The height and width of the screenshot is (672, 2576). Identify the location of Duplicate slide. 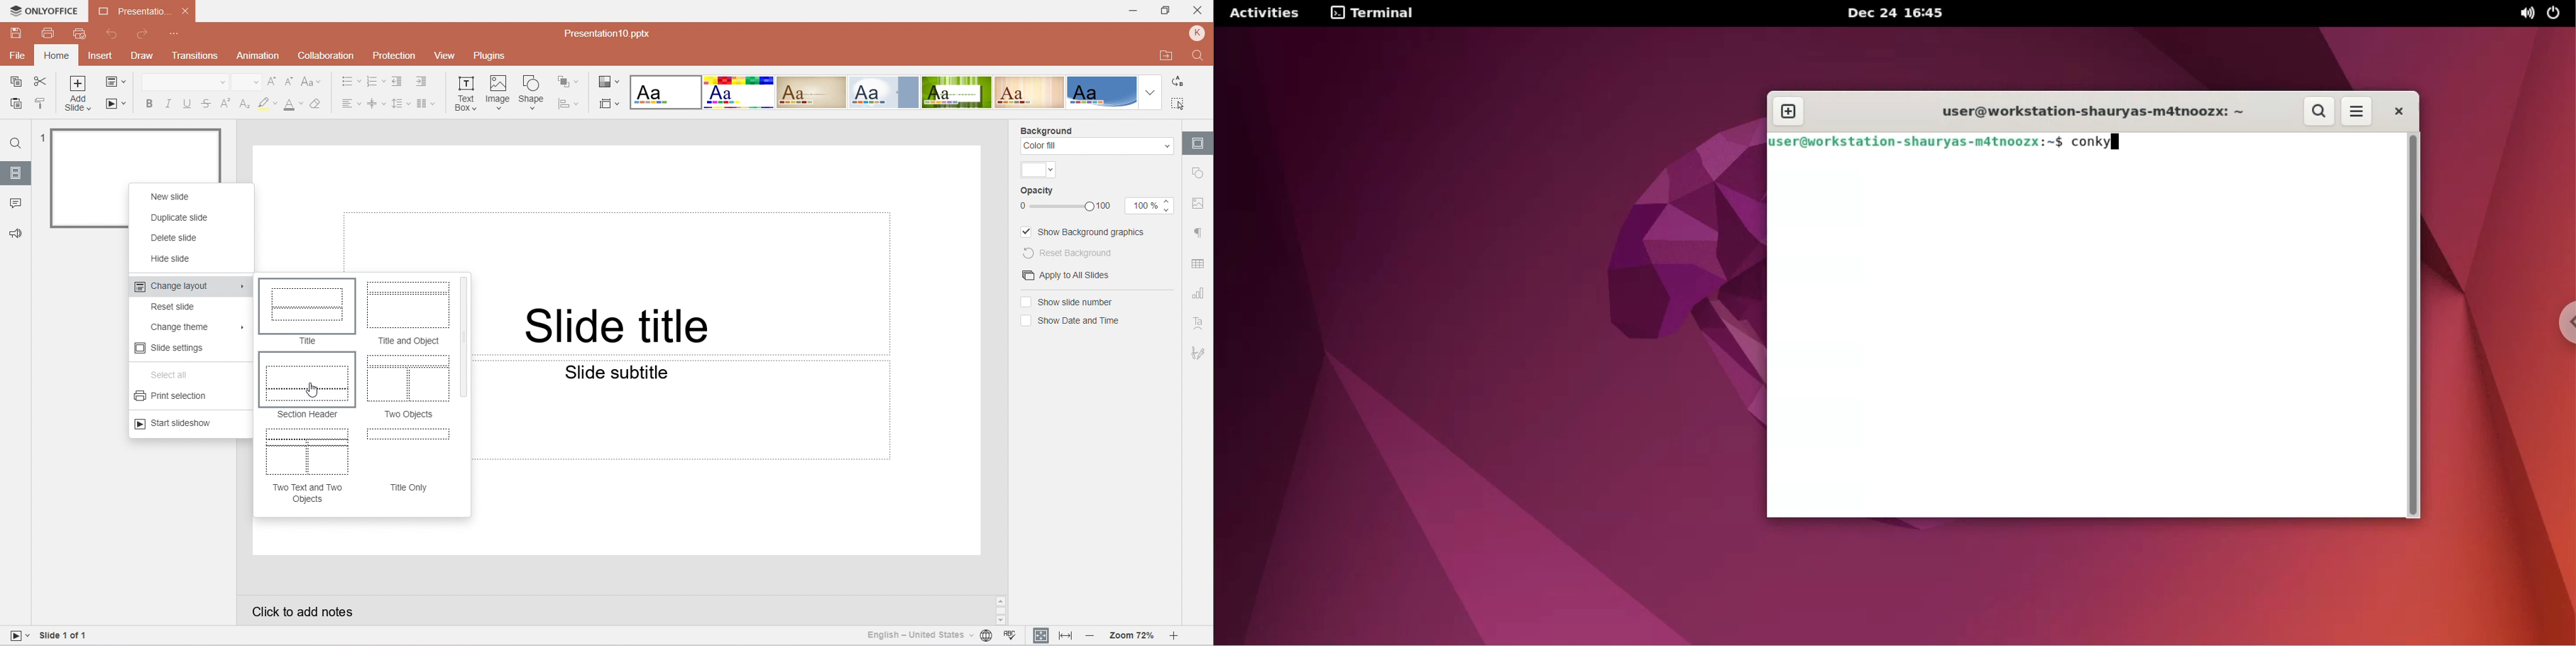
(182, 217).